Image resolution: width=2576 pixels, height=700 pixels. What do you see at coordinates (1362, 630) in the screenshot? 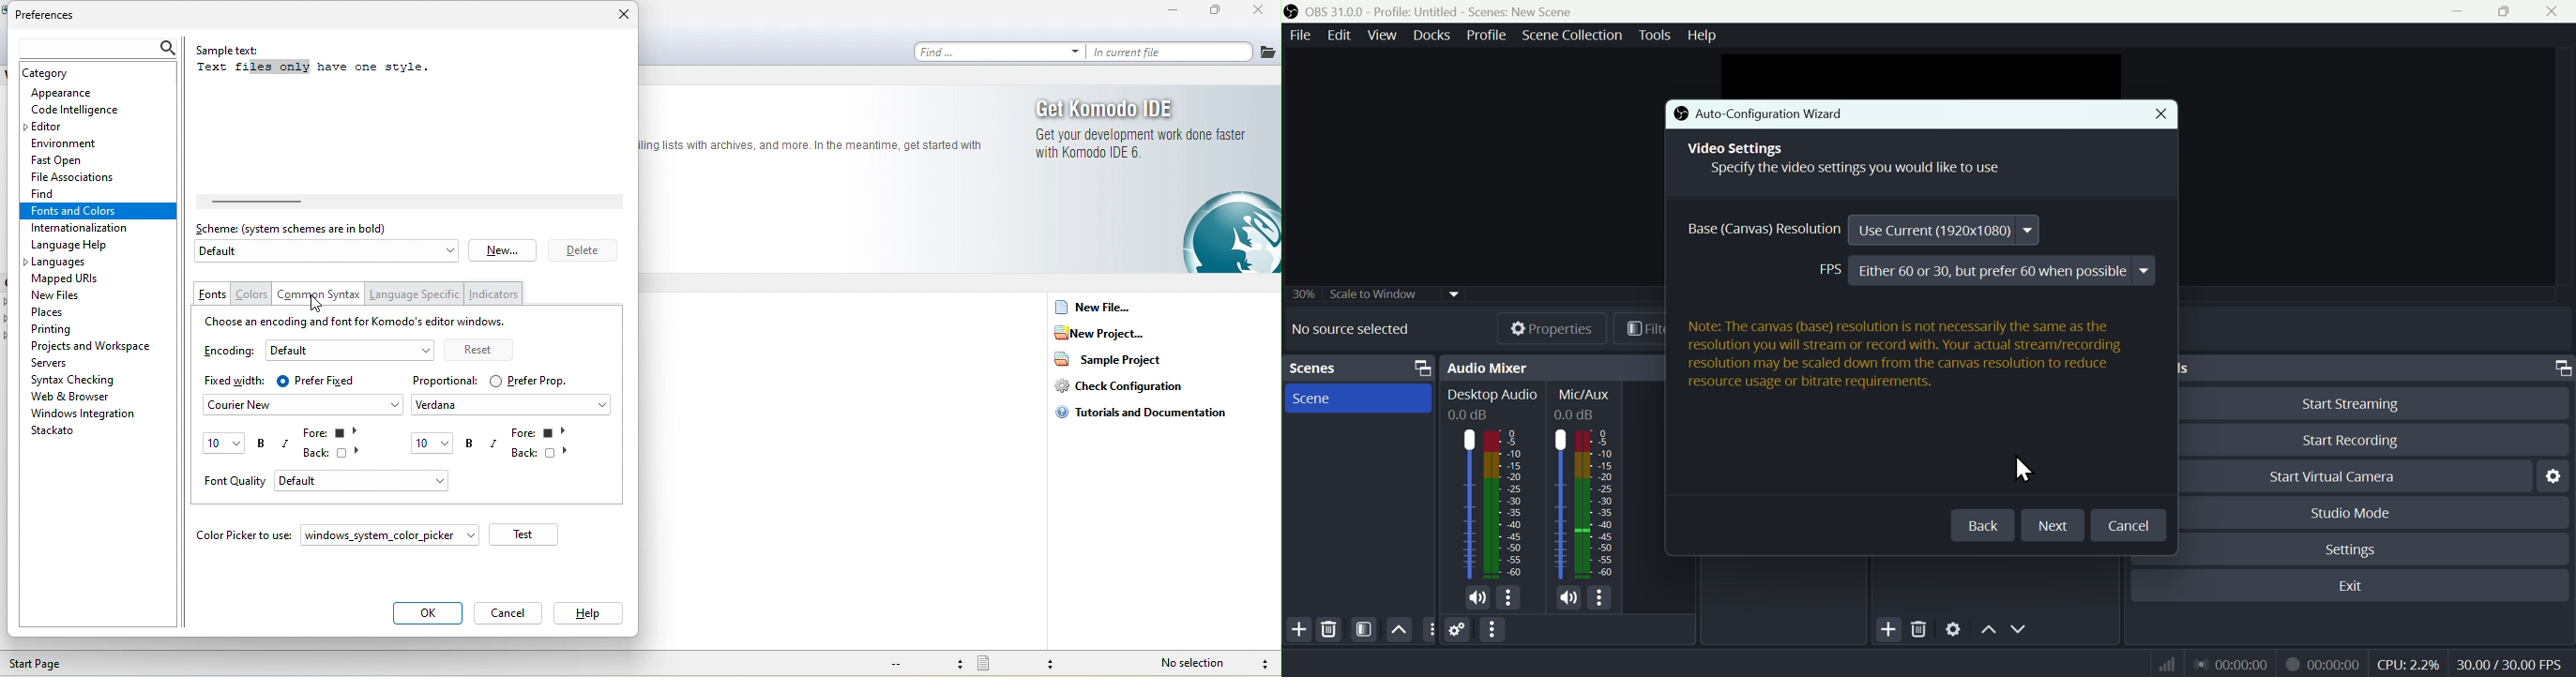
I see `Filters` at bounding box center [1362, 630].